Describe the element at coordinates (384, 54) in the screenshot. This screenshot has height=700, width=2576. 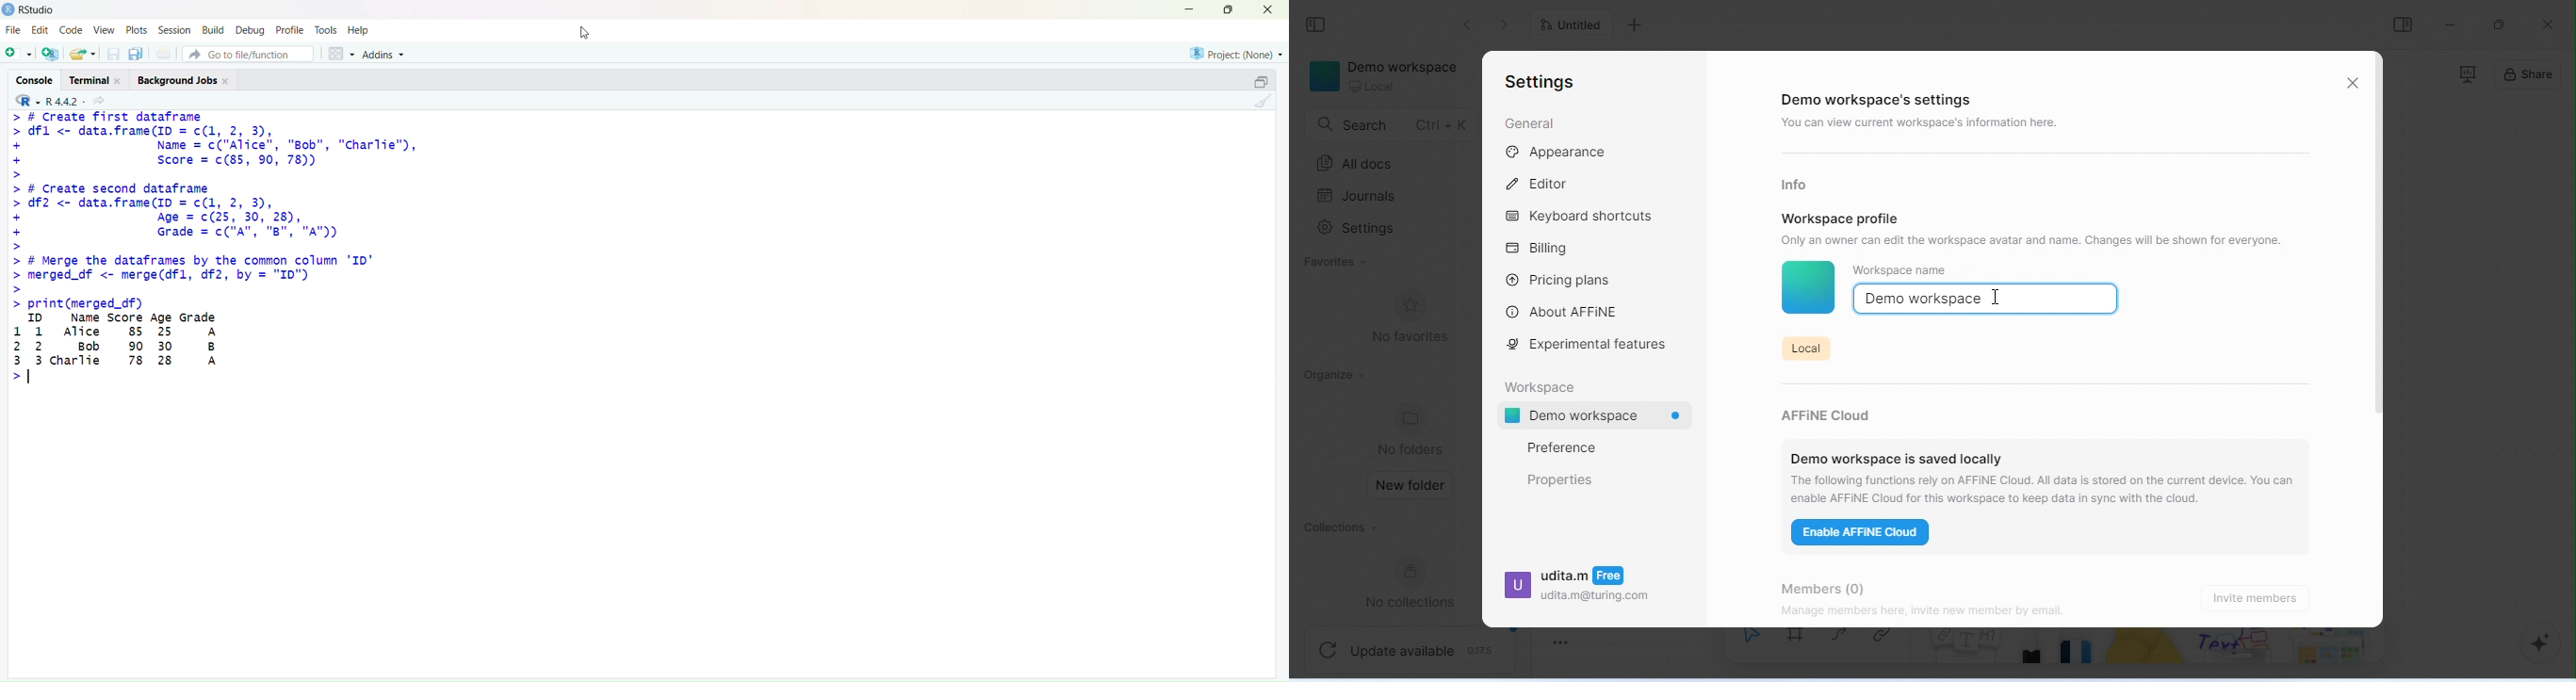
I see `Addins` at that location.